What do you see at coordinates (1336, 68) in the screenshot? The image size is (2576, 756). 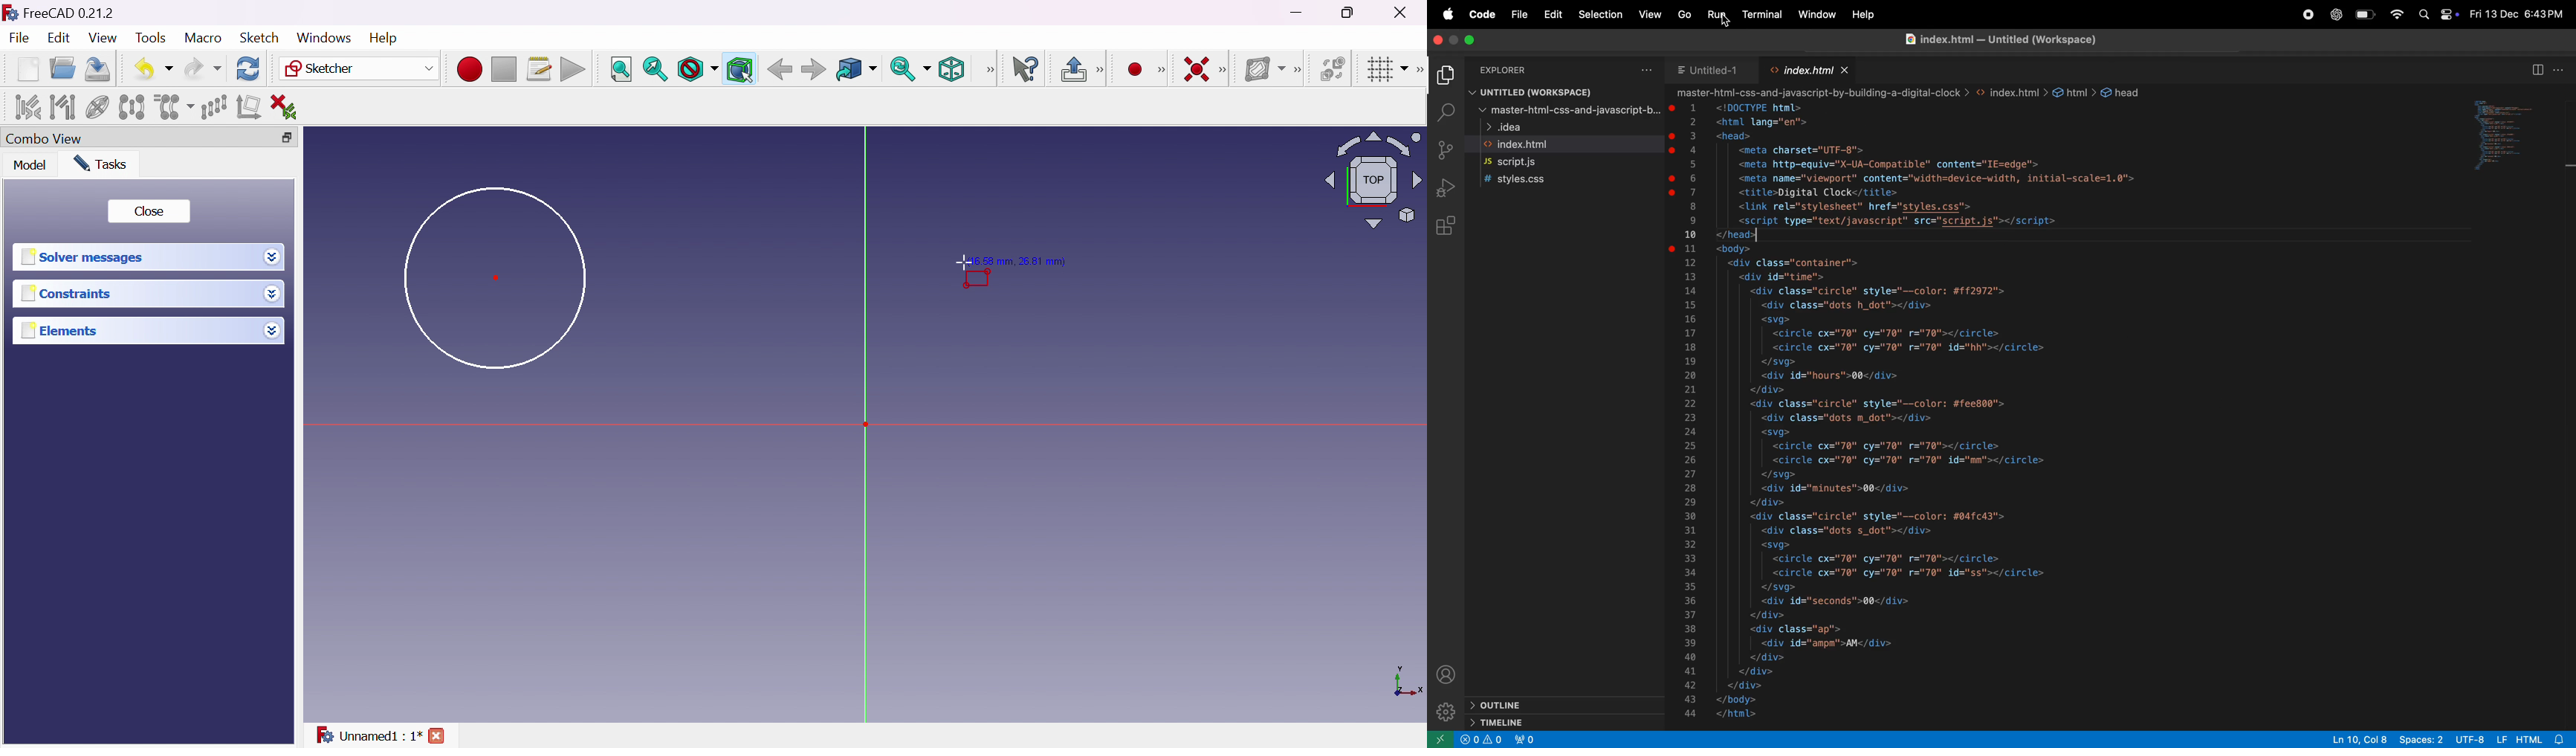 I see `Switch virtual space` at bounding box center [1336, 68].